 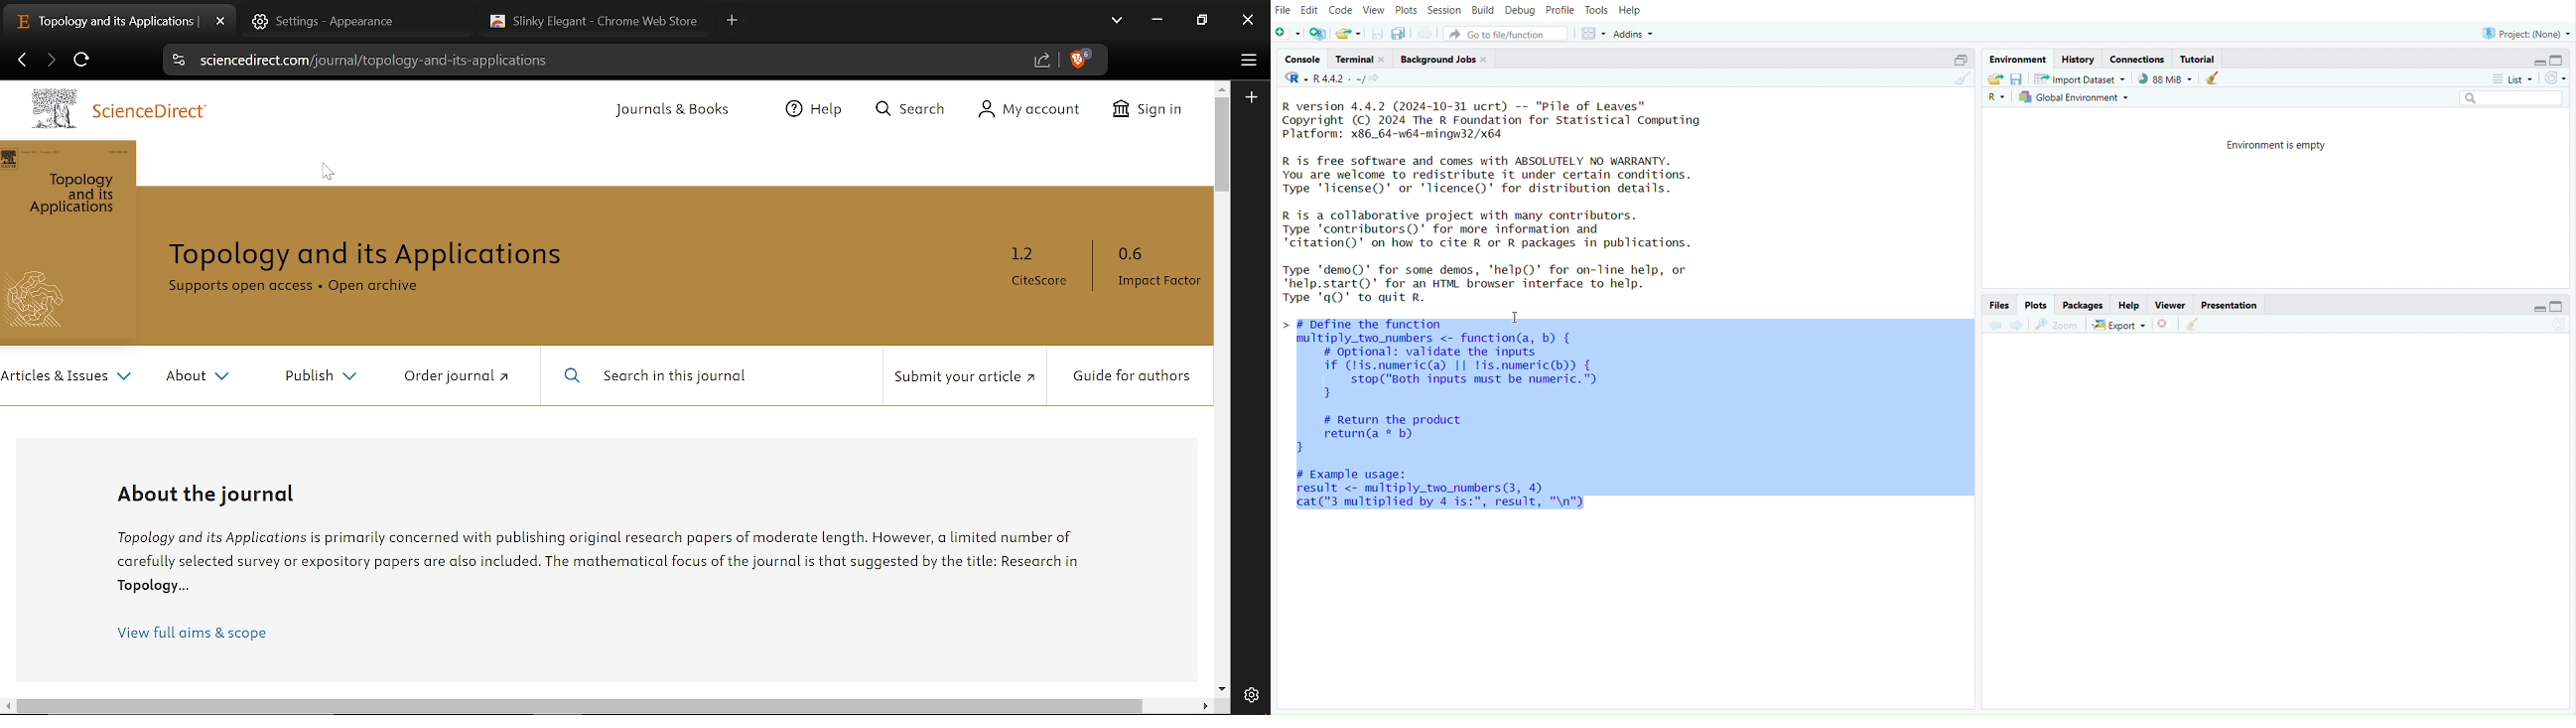 What do you see at coordinates (2559, 60) in the screenshot?
I see `Maximize` at bounding box center [2559, 60].